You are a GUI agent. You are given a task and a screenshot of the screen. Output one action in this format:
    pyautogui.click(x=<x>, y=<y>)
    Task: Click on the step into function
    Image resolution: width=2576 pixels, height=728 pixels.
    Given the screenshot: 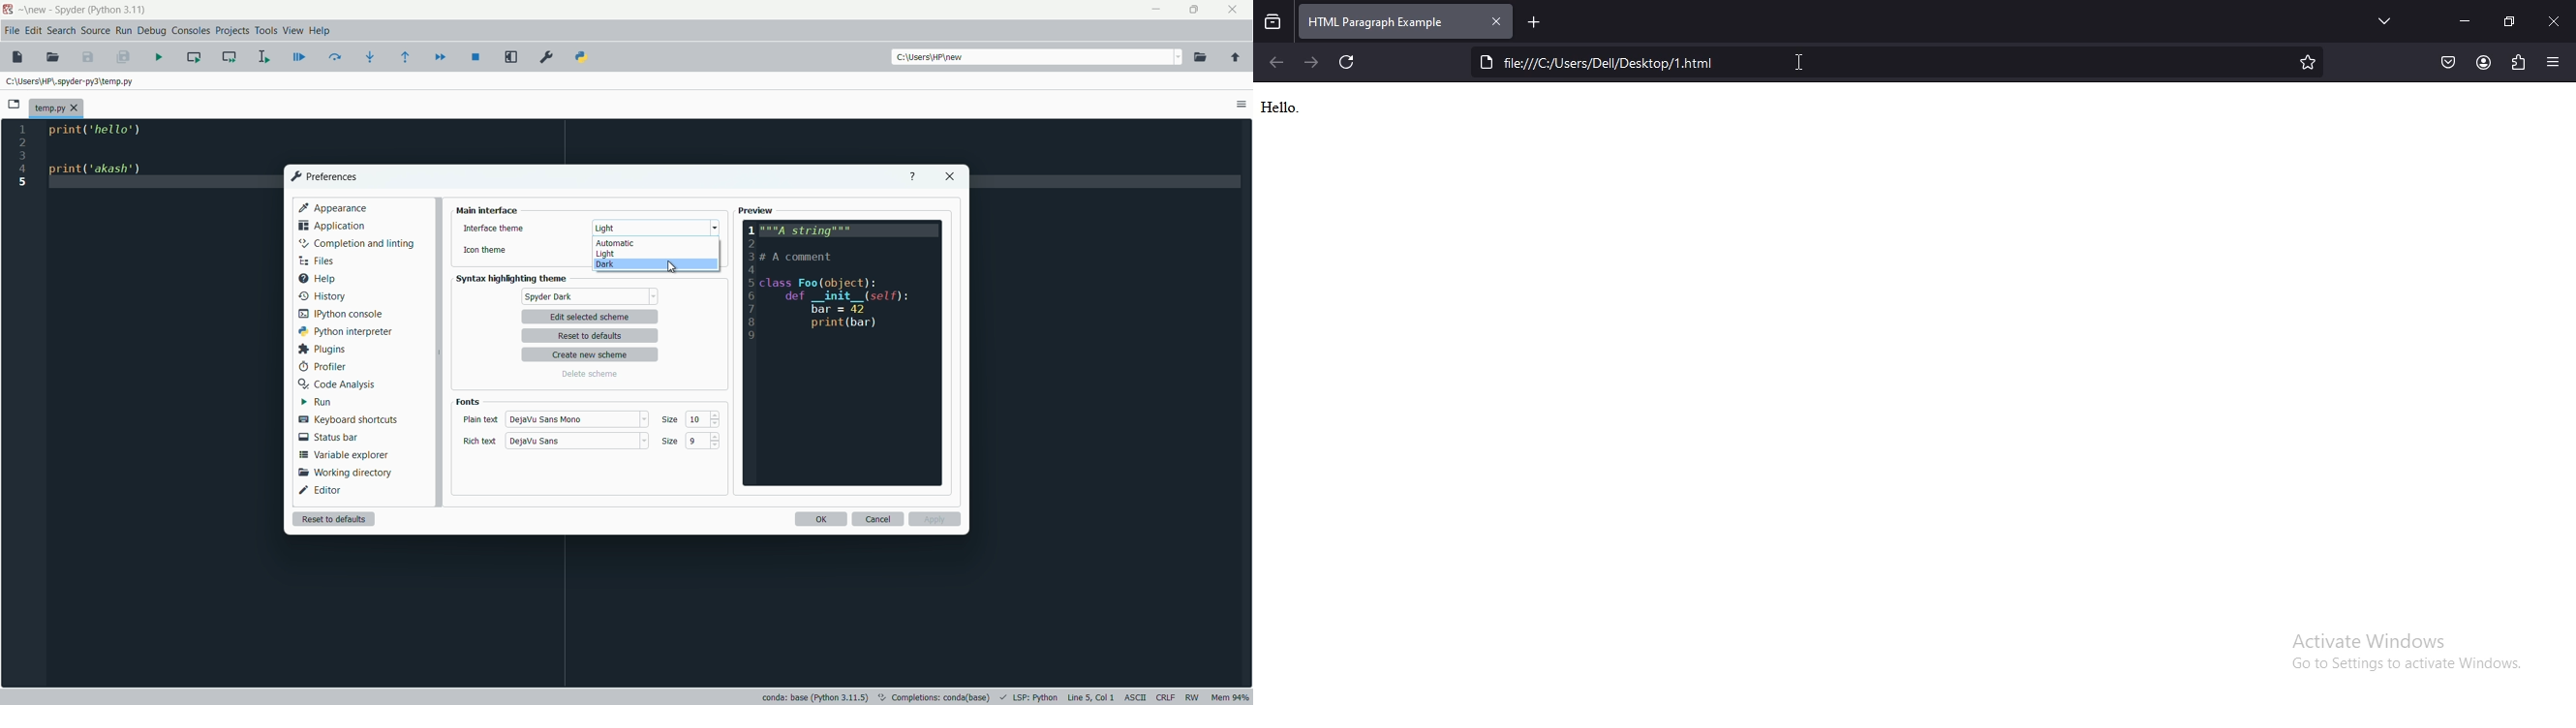 What is the action you would take?
    pyautogui.click(x=371, y=56)
    